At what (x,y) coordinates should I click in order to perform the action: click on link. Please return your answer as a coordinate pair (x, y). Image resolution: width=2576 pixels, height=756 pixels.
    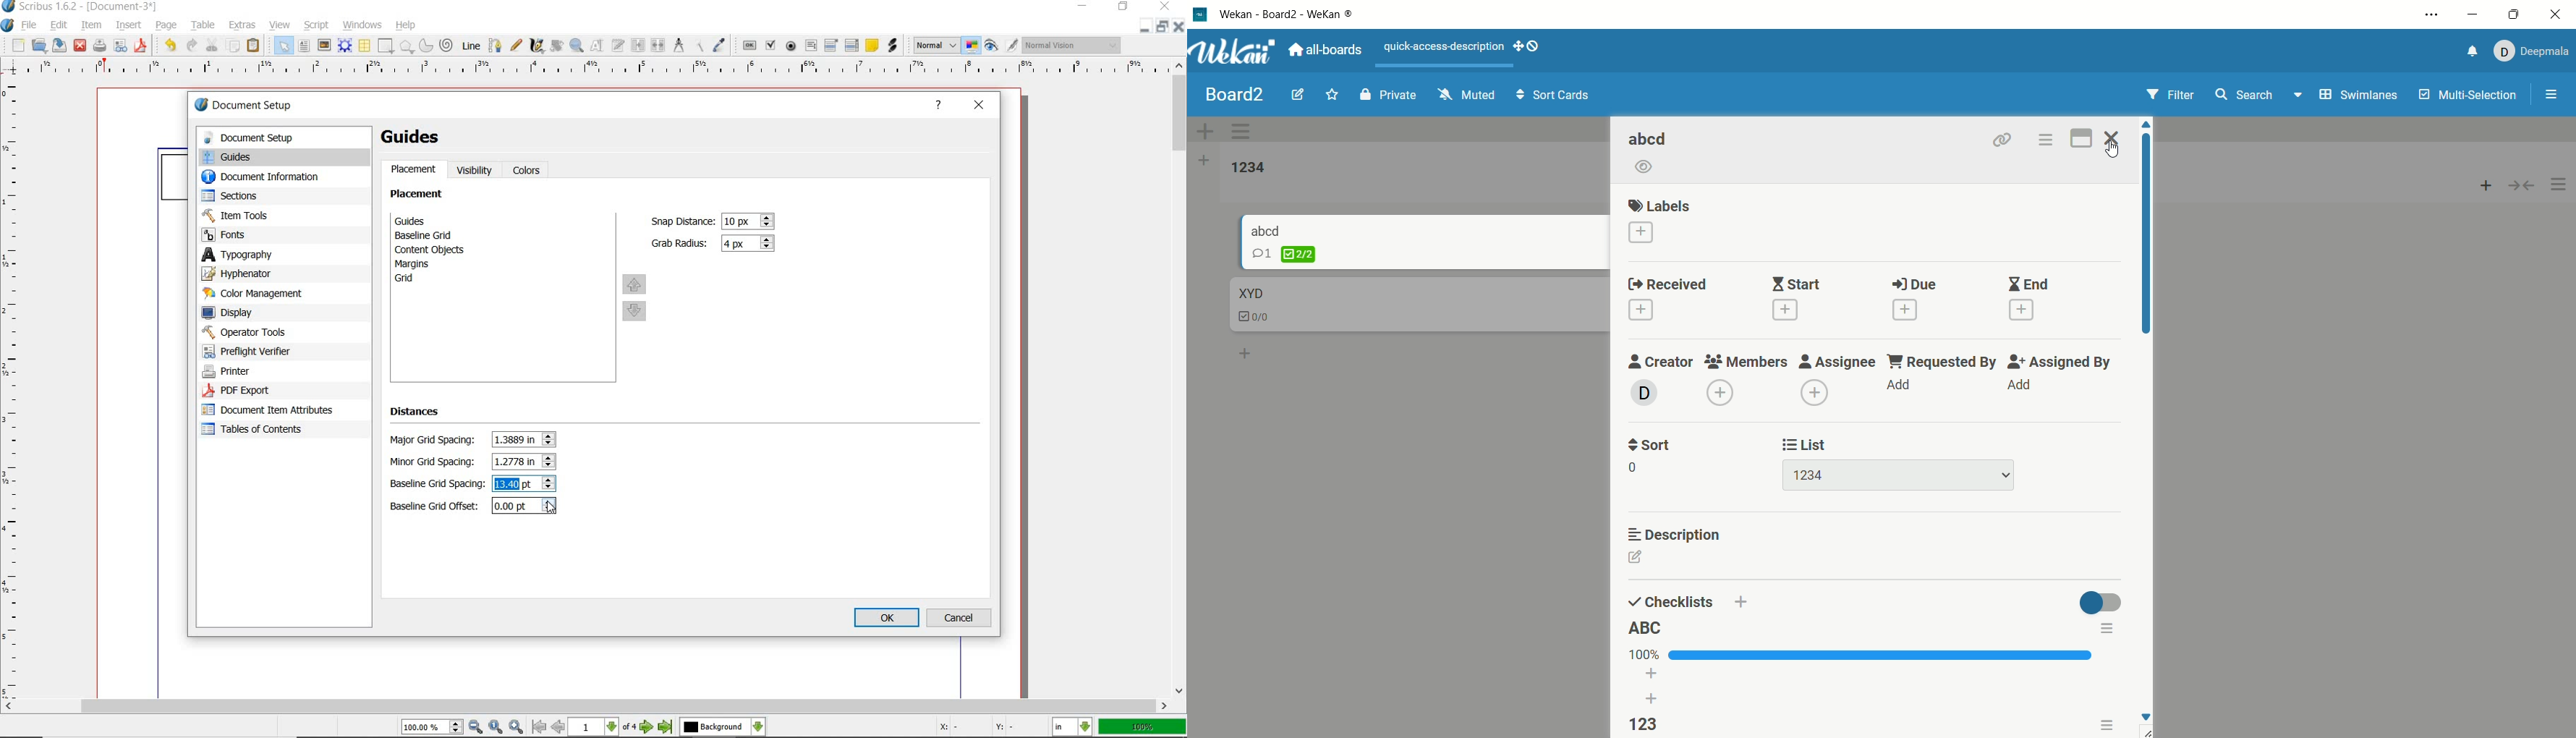
    Looking at the image, I should click on (2001, 137).